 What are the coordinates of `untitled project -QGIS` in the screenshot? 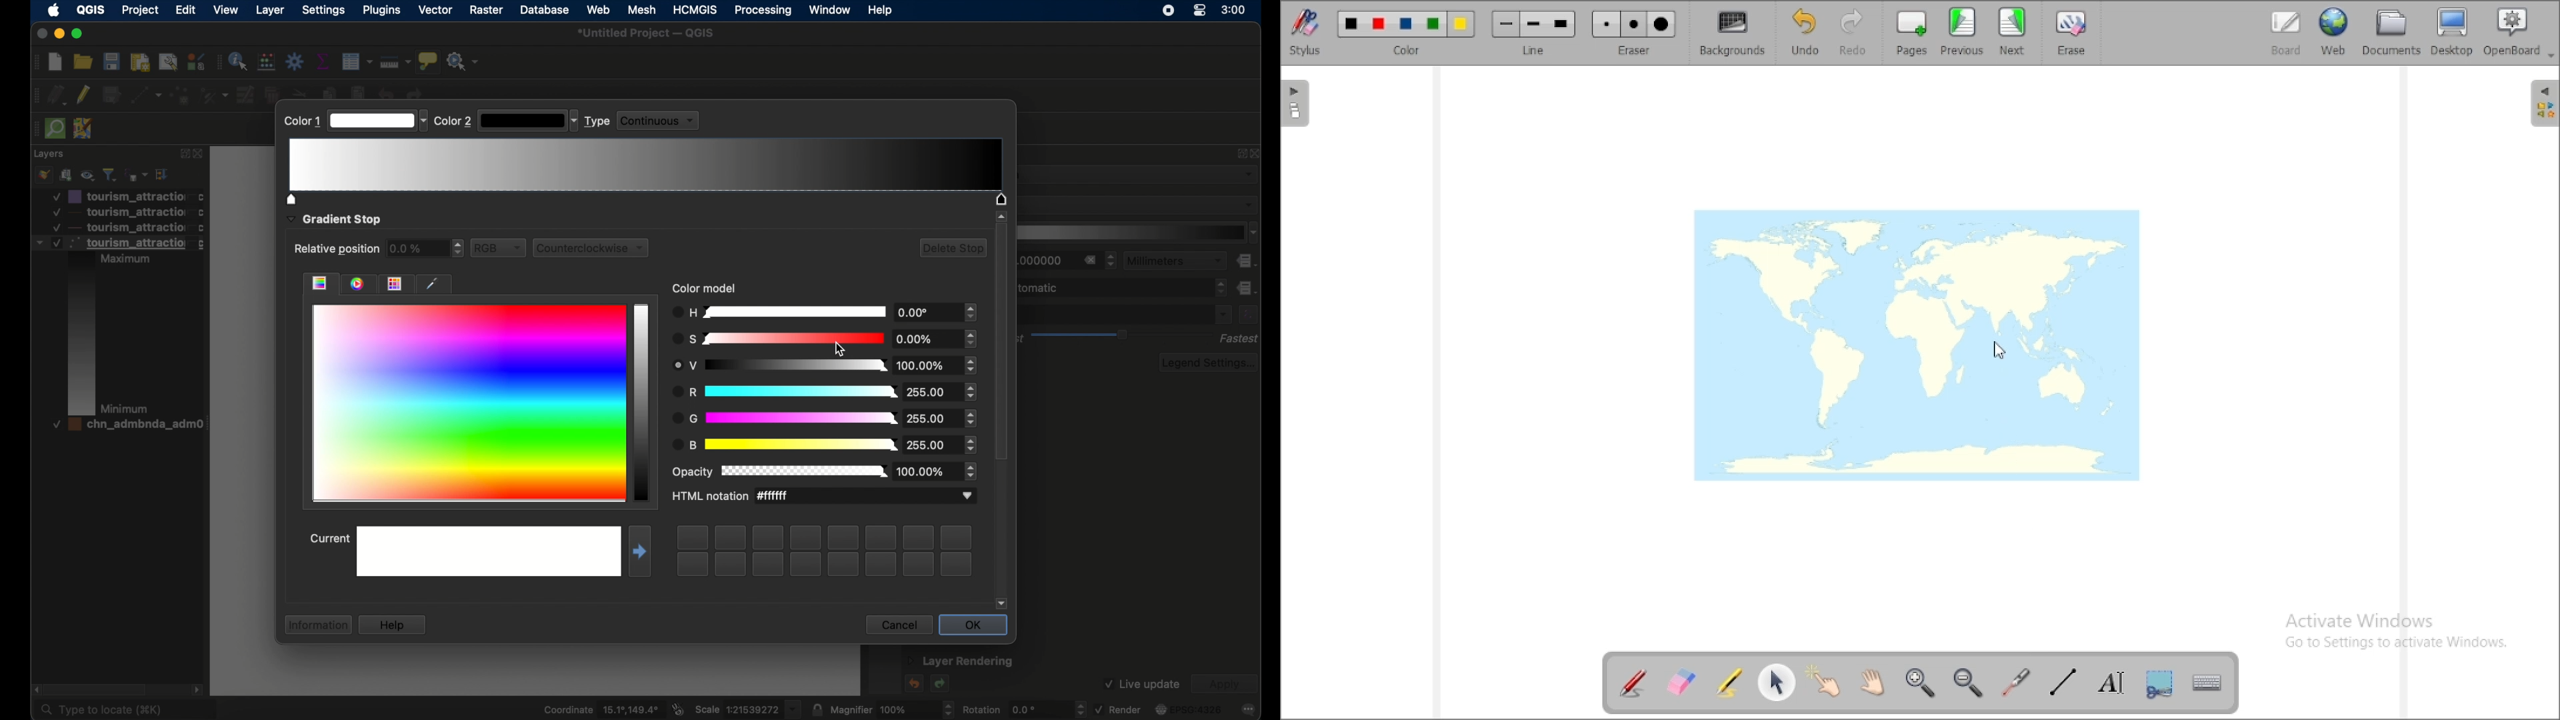 It's located at (649, 35).